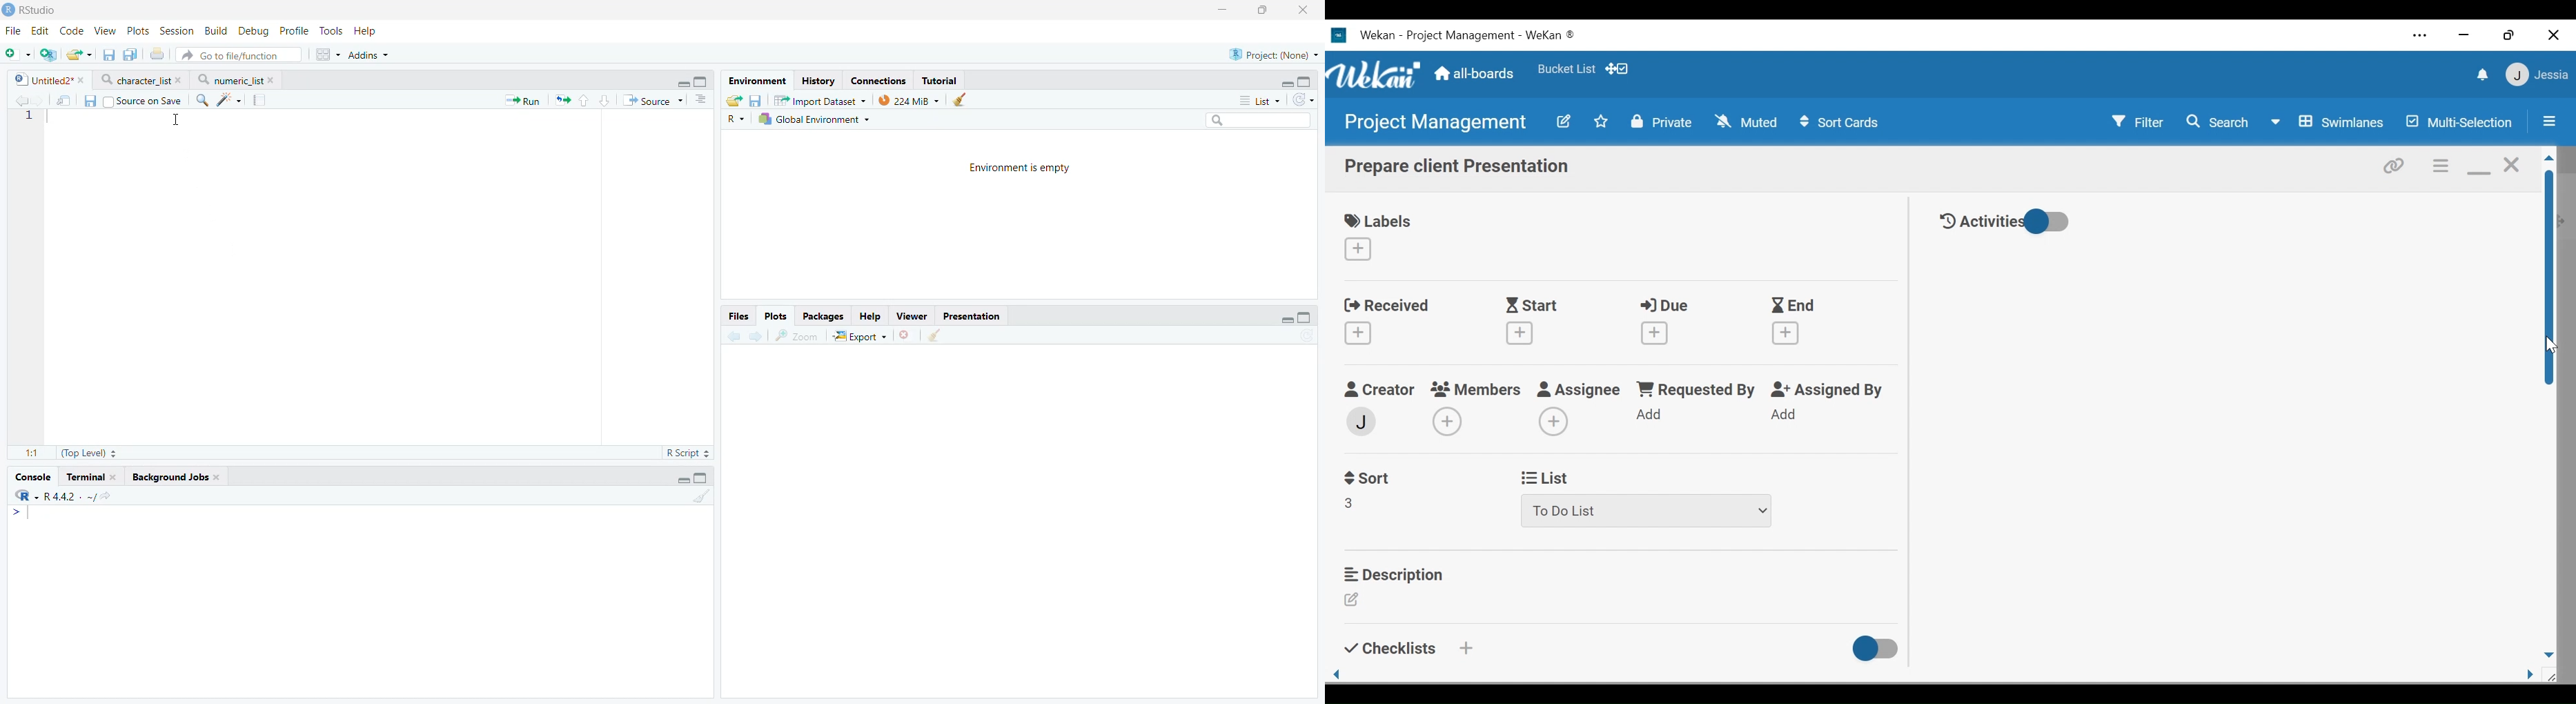 Image resolution: width=2576 pixels, height=728 pixels. What do you see at coordinates (15, 31) in the screenshot?
I see `File` at bounding box center [15, 31].